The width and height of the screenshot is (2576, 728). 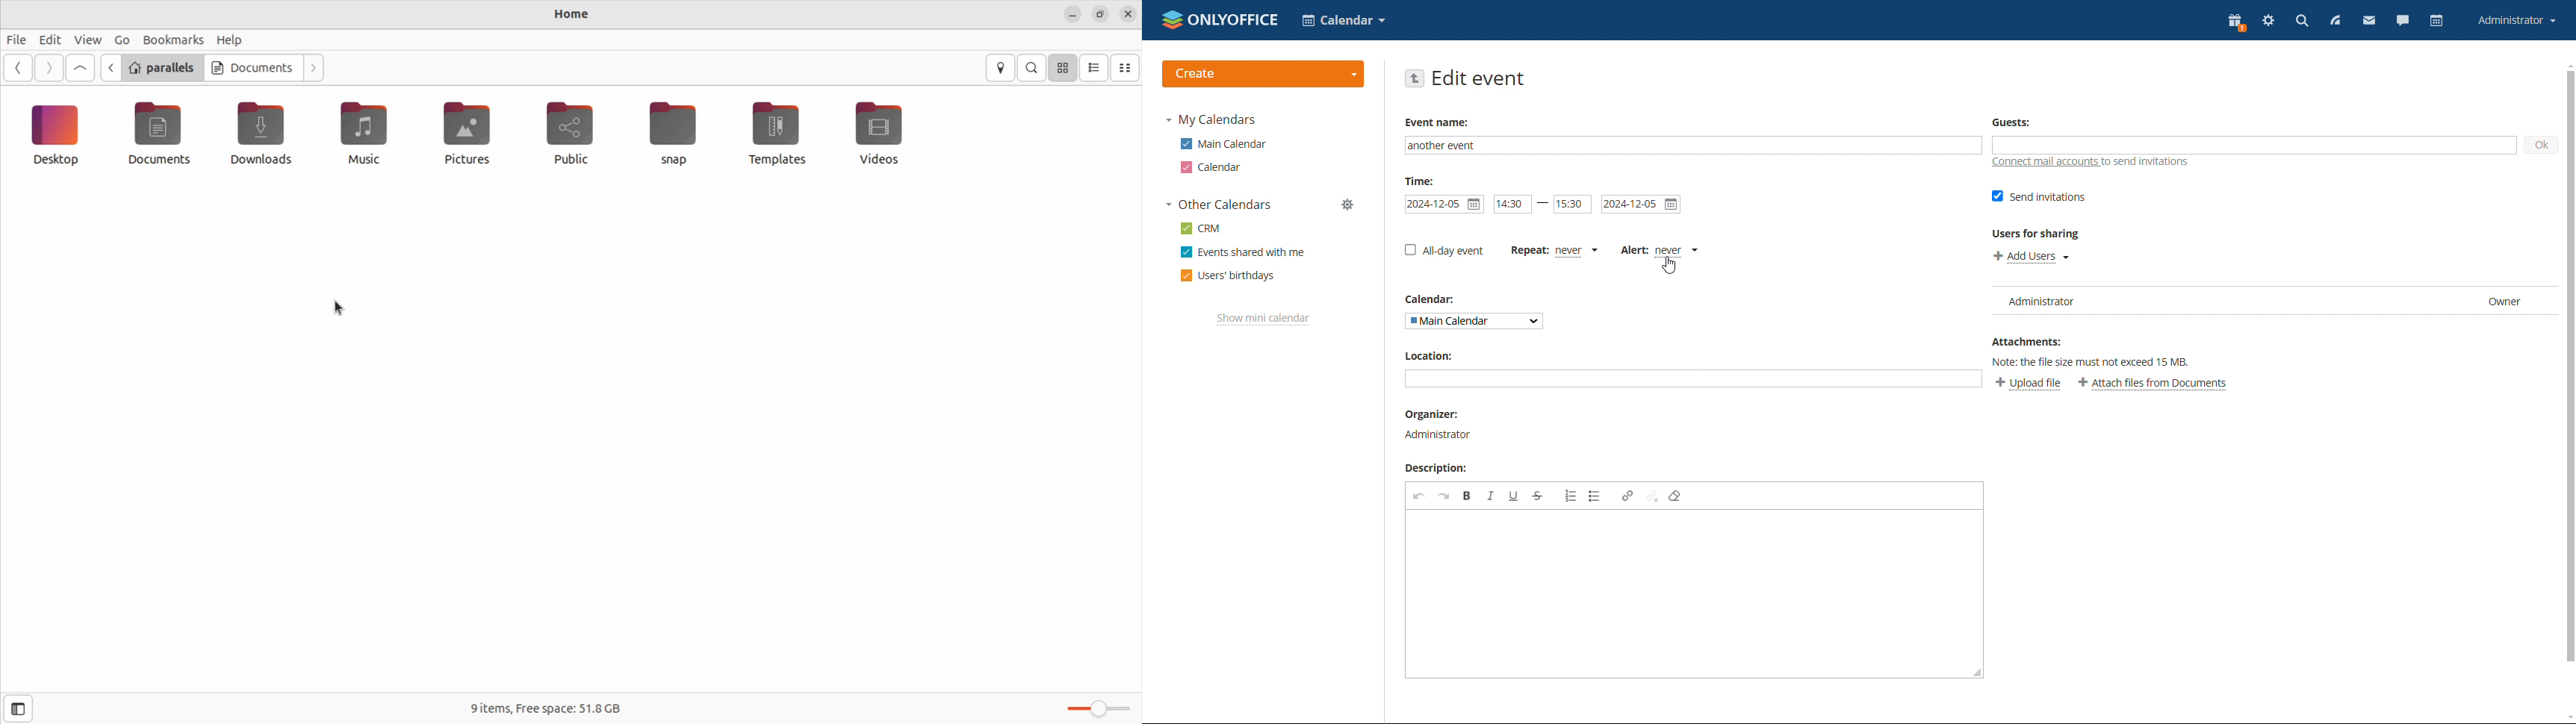 What do you see at coordinates (159, 134) in the screenshot?
I see `music` at bounding box center [159, 134].